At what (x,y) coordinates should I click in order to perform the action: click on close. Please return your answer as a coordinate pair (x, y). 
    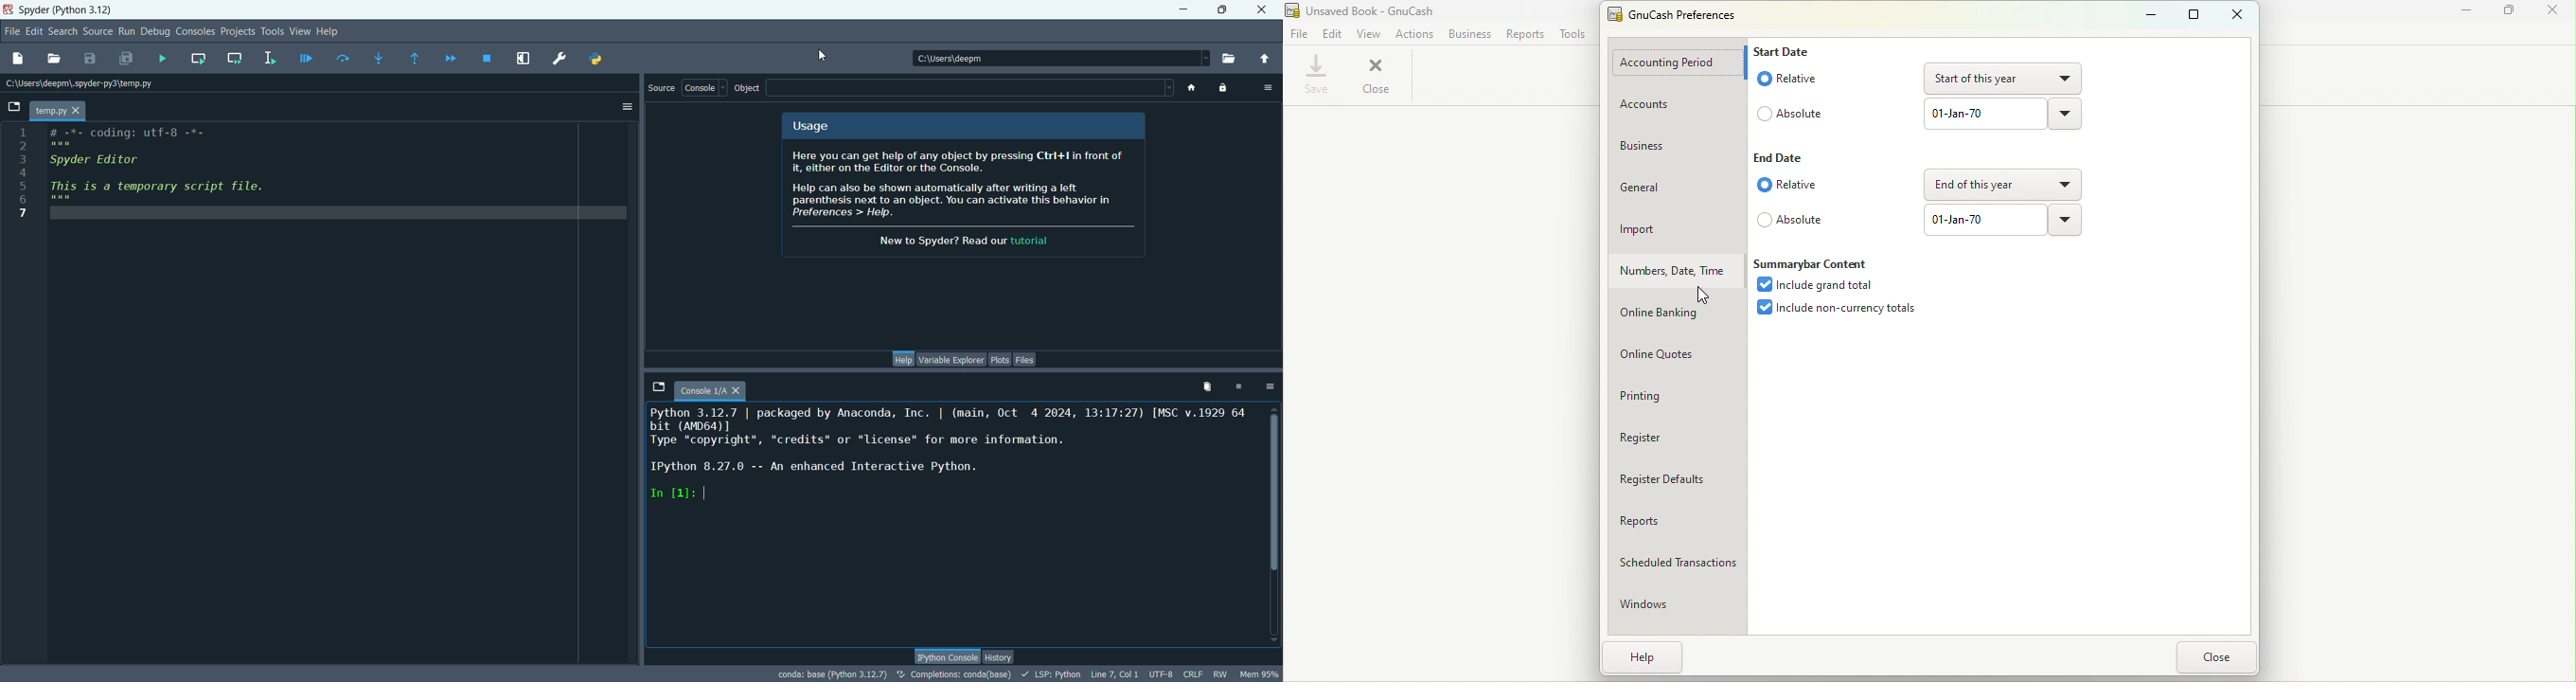
    Looking at the image, I should click on (1378, 76).